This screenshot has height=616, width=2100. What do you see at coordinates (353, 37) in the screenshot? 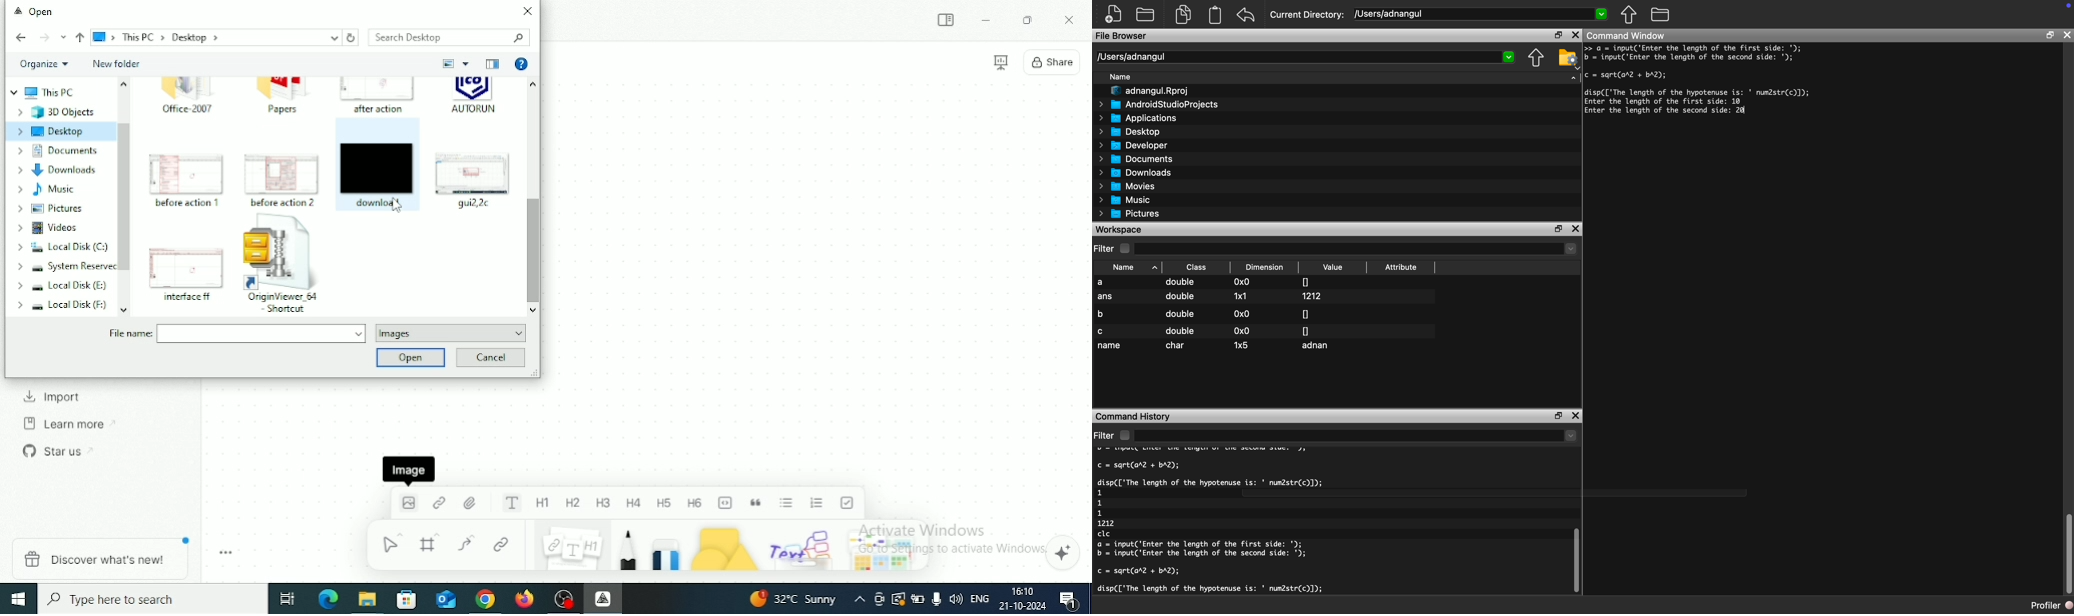
I see `Refresh` at bounding box center [353, 37].